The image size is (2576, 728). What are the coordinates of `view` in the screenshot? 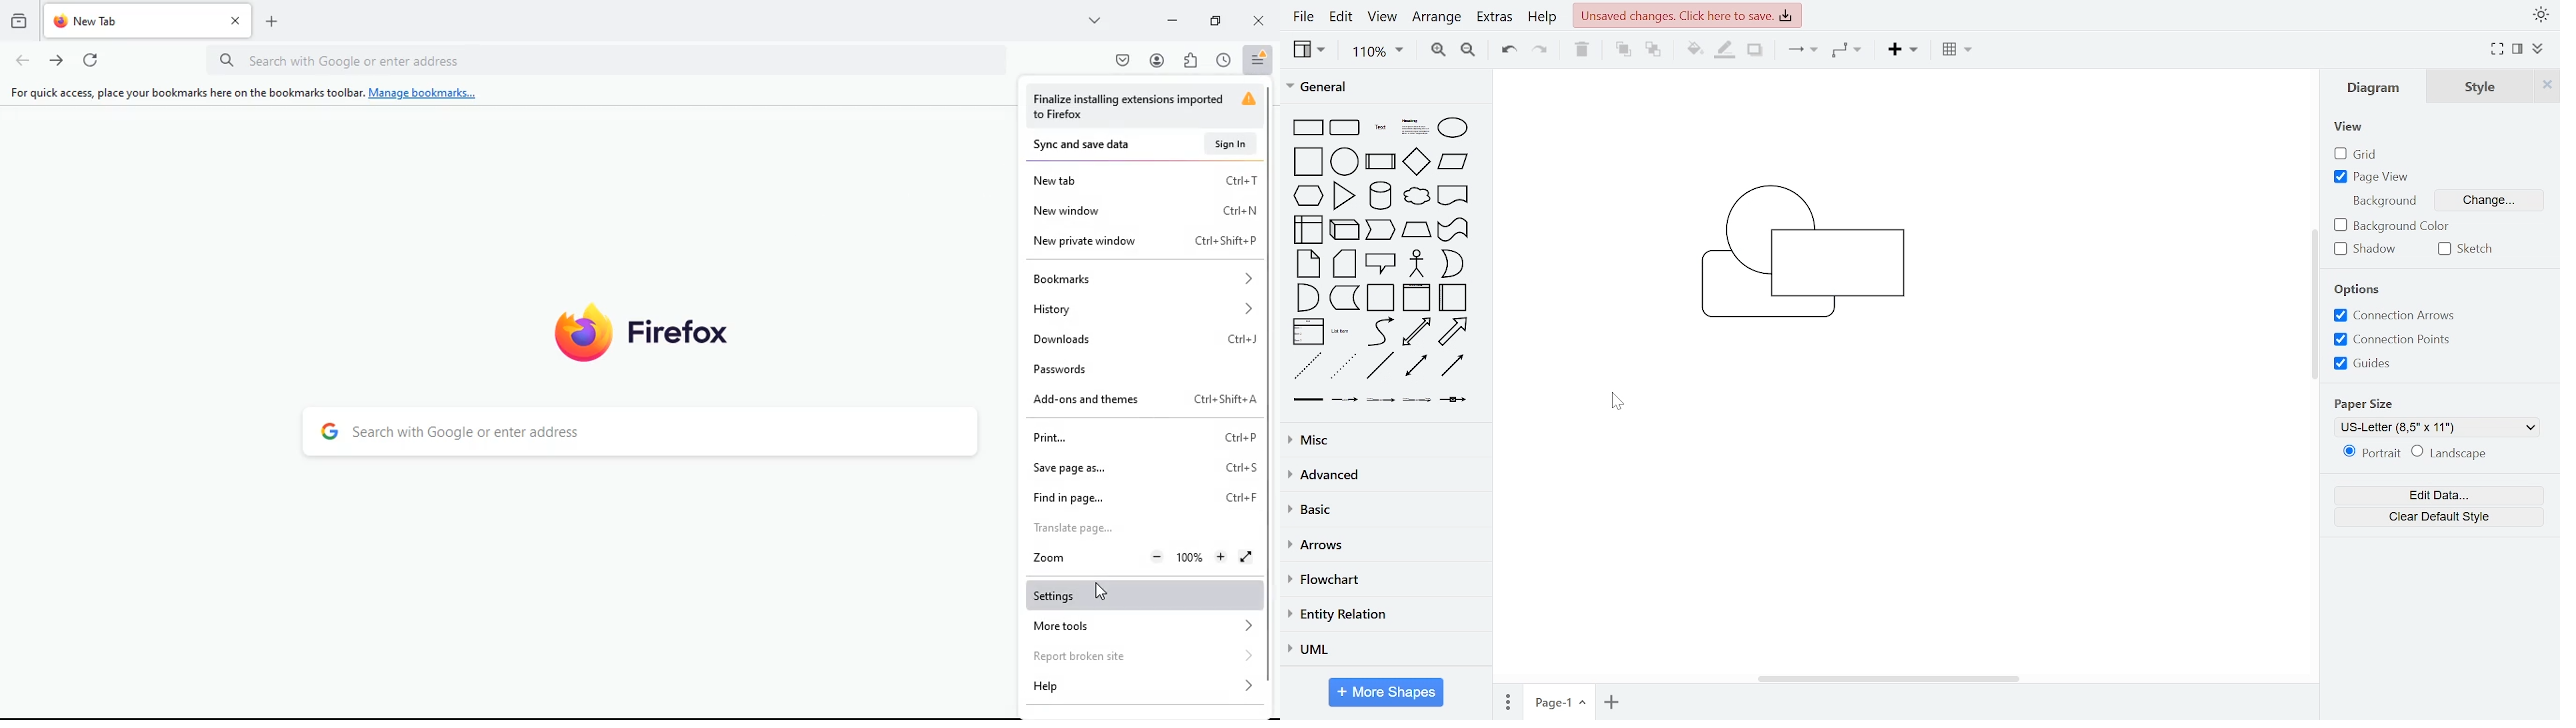 It's located at (1382, 17).